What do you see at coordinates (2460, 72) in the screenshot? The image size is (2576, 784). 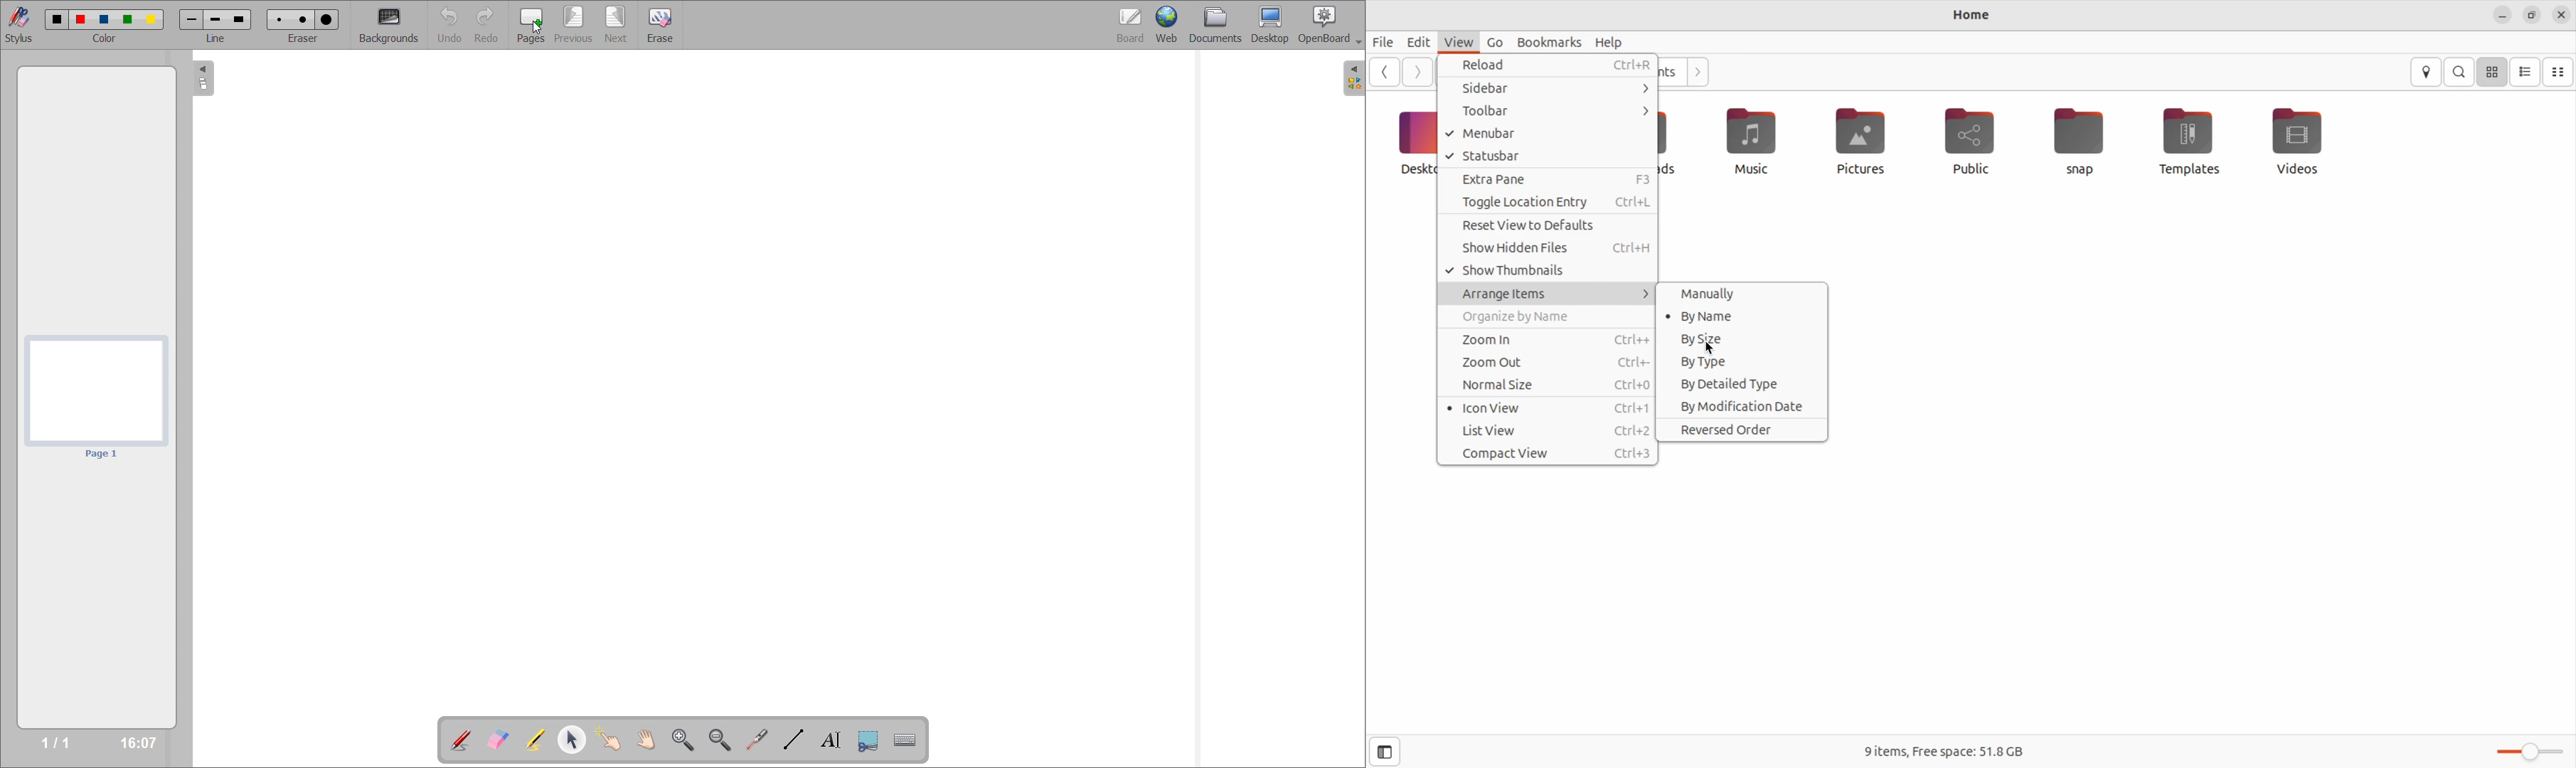 I see `search` at bounding box center [2460, 72].